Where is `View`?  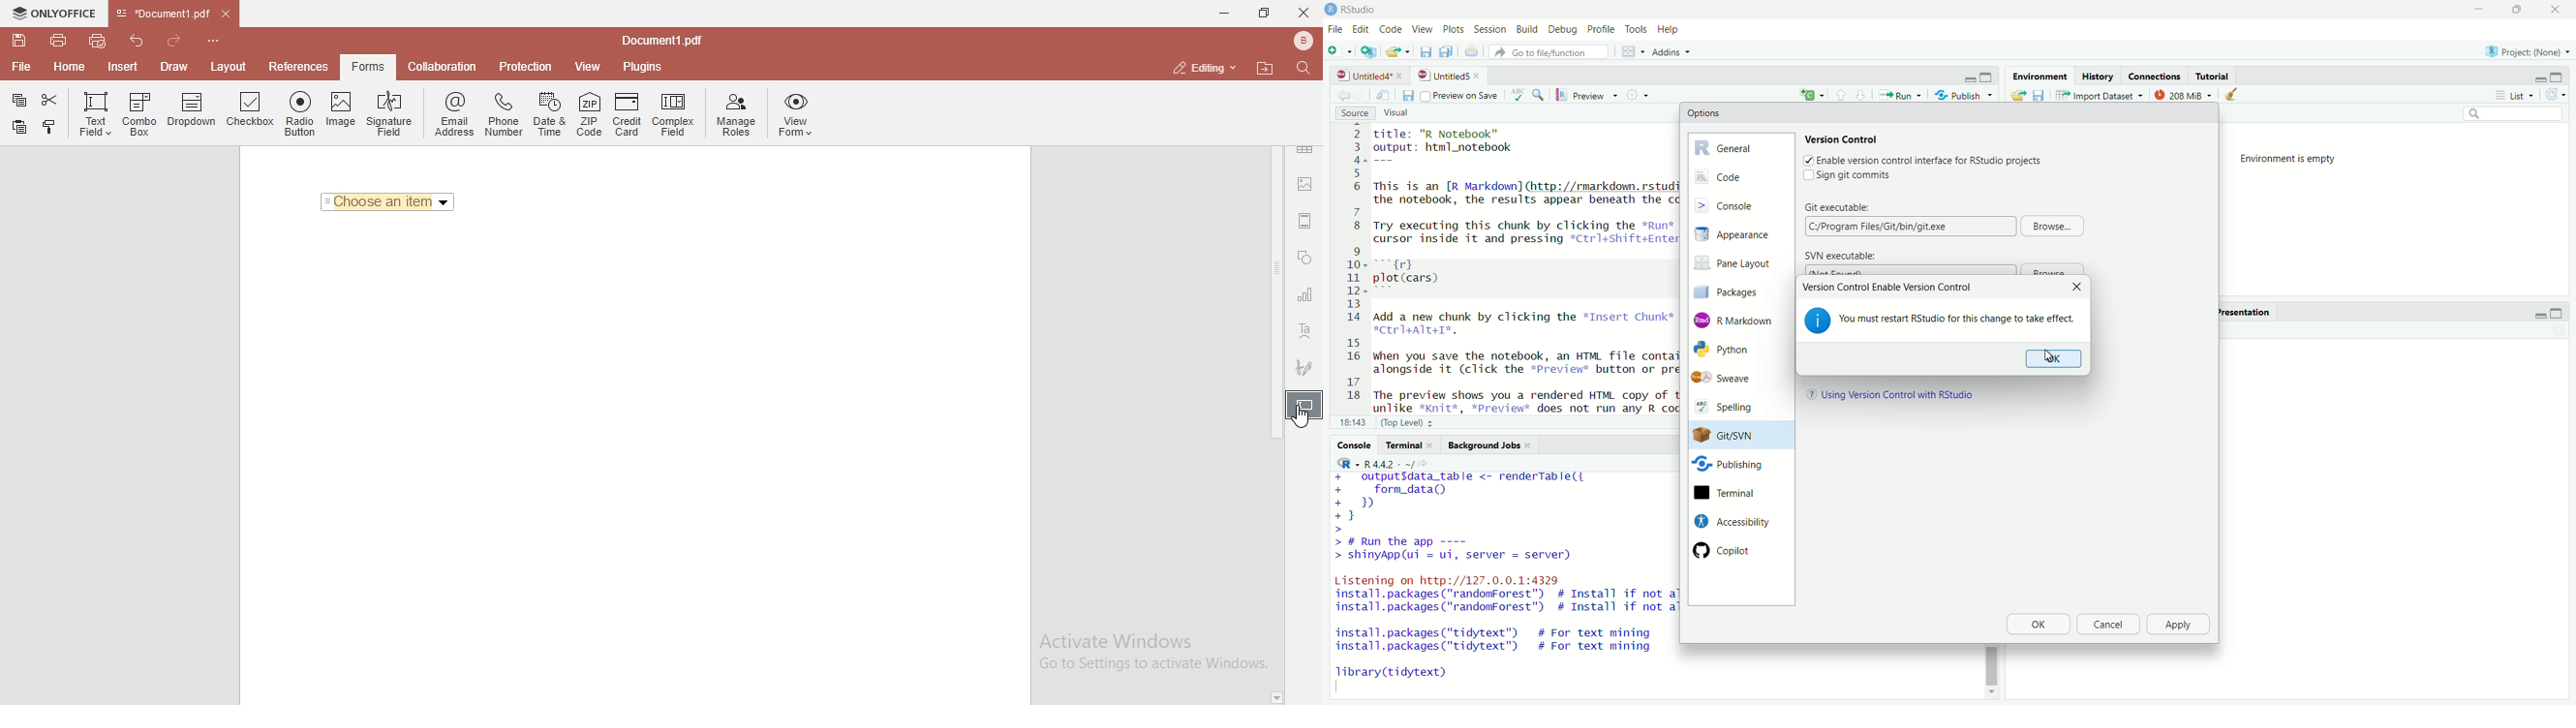
View is located at coordinates (1421, 30).